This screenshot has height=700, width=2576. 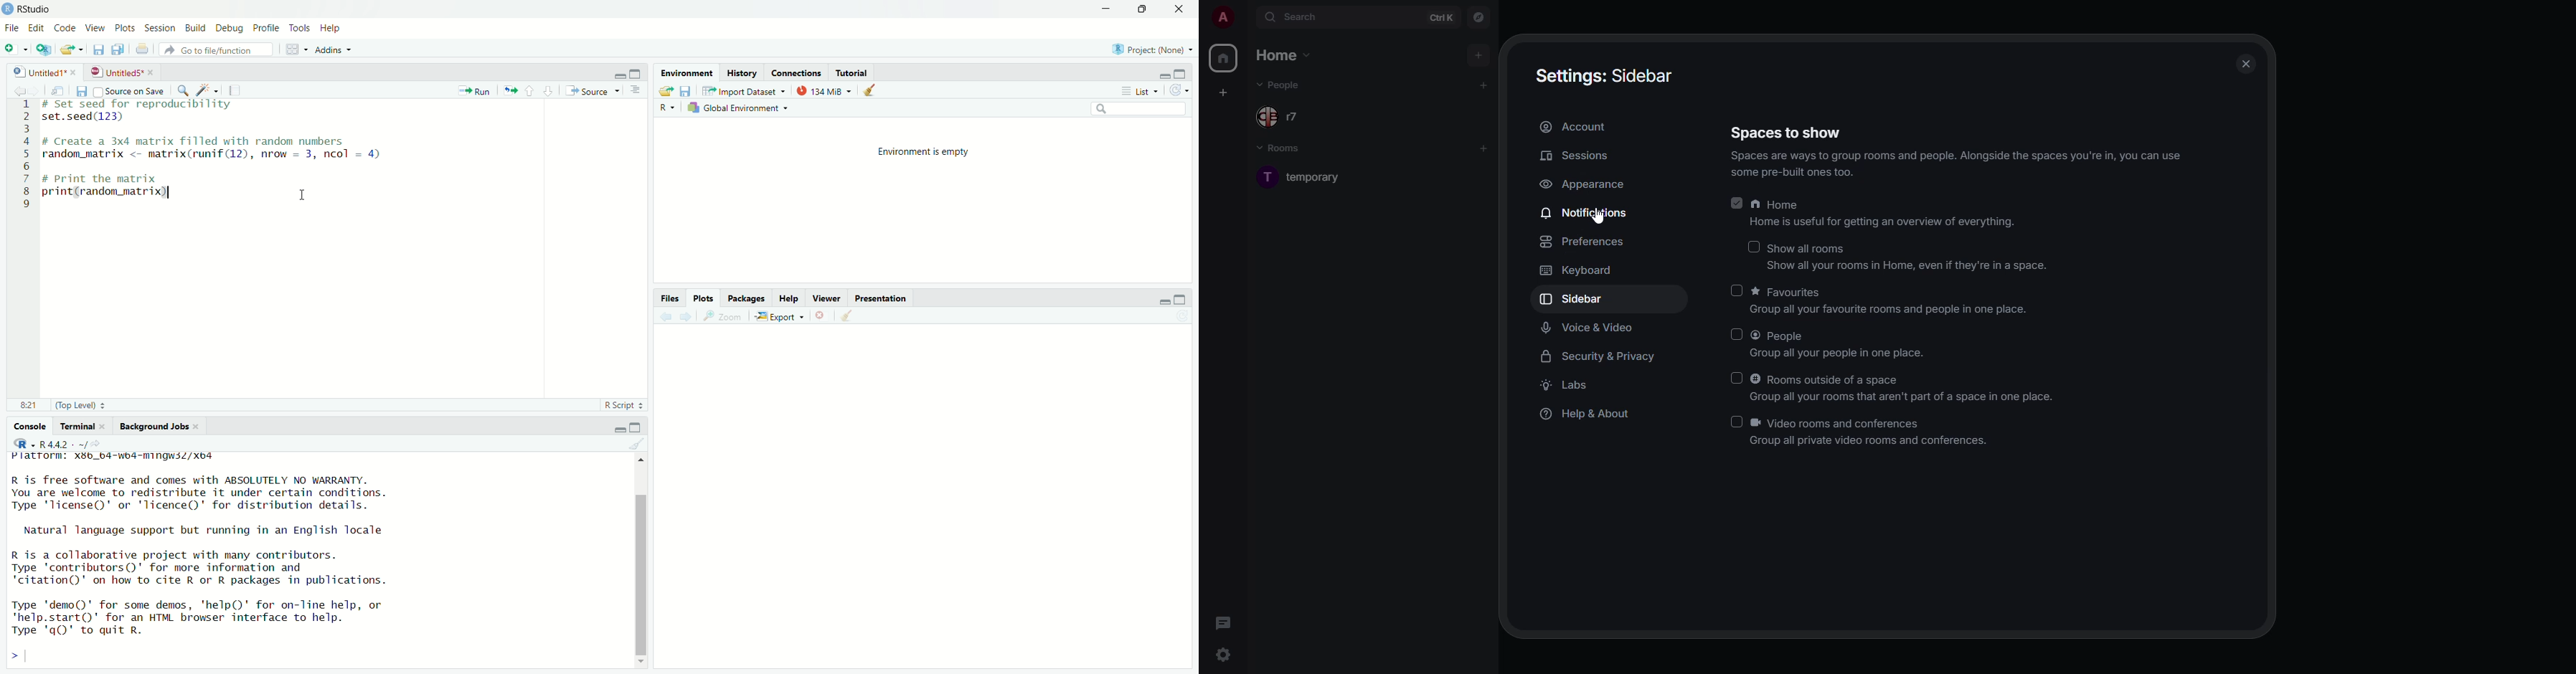 What do you see at coordinates (549, 90) in the screenshot?
I see `downward` at bounding box center [549, 90].